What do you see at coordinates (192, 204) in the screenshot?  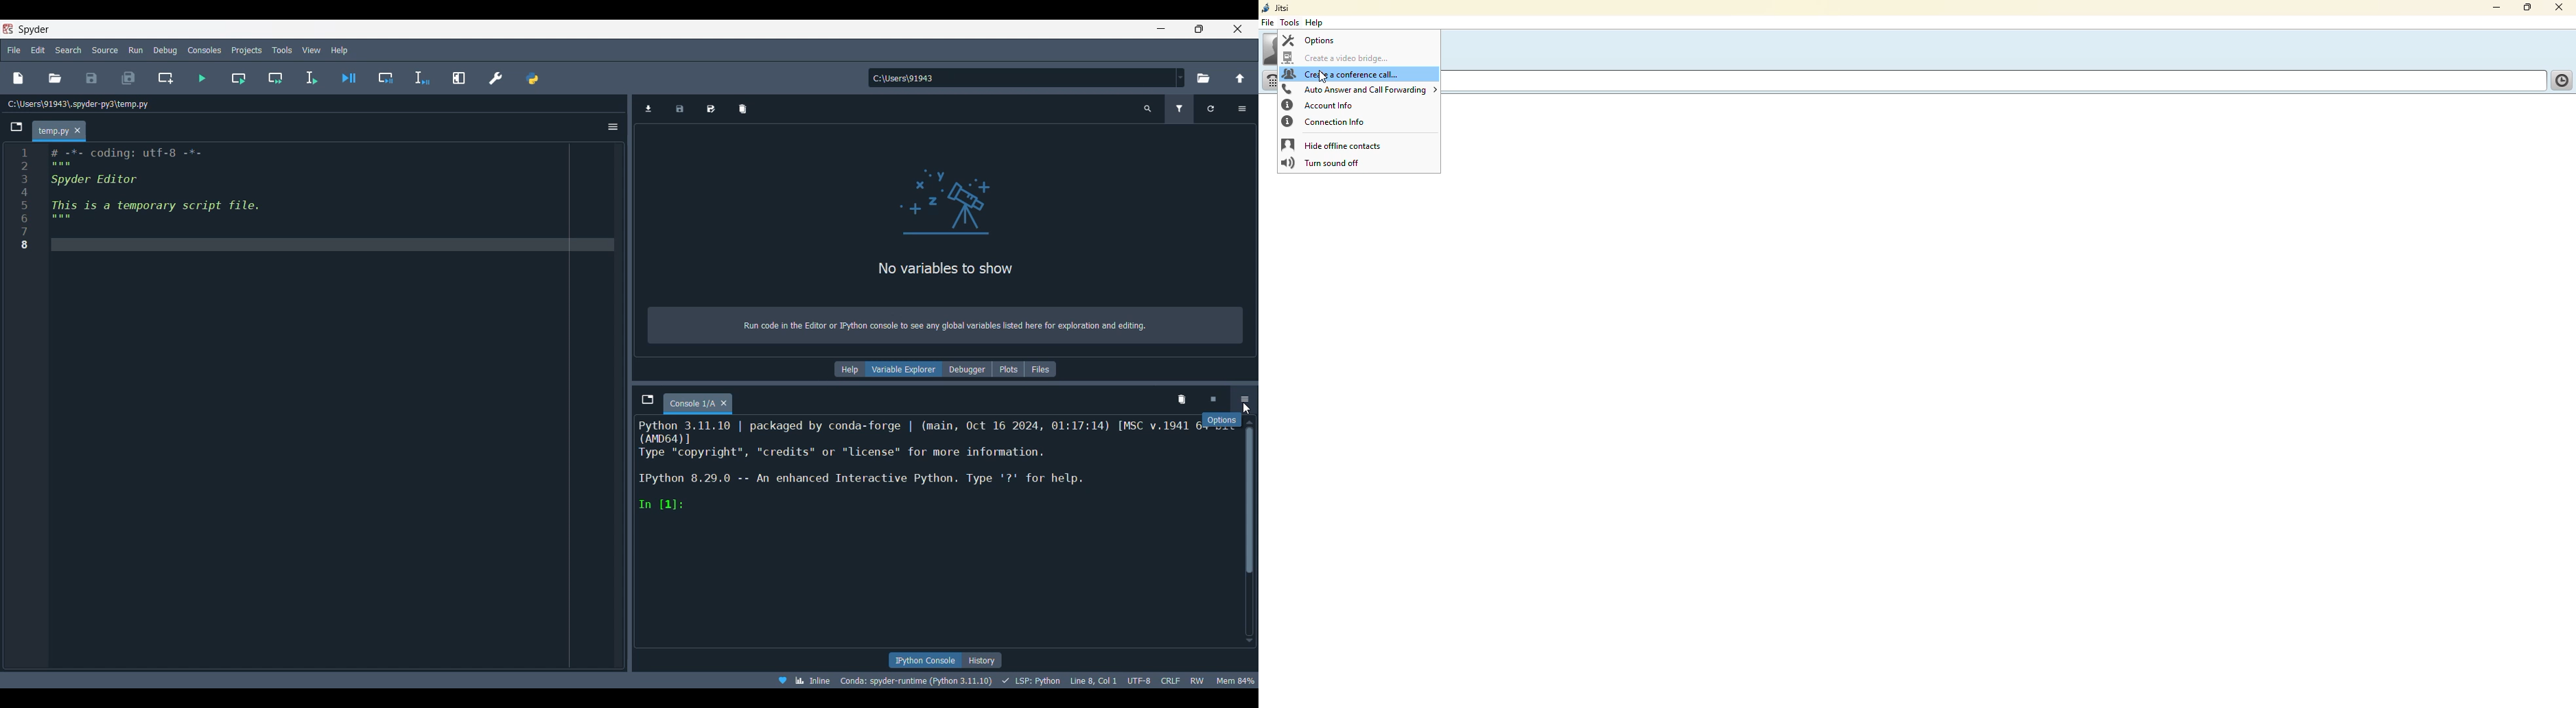 I see `IRN # -*- coding: utf-g -*-

: Spyder Editor

: Thisiisiaitemporaryiscriptifile,

7

s` at bounding box center [192, 204].